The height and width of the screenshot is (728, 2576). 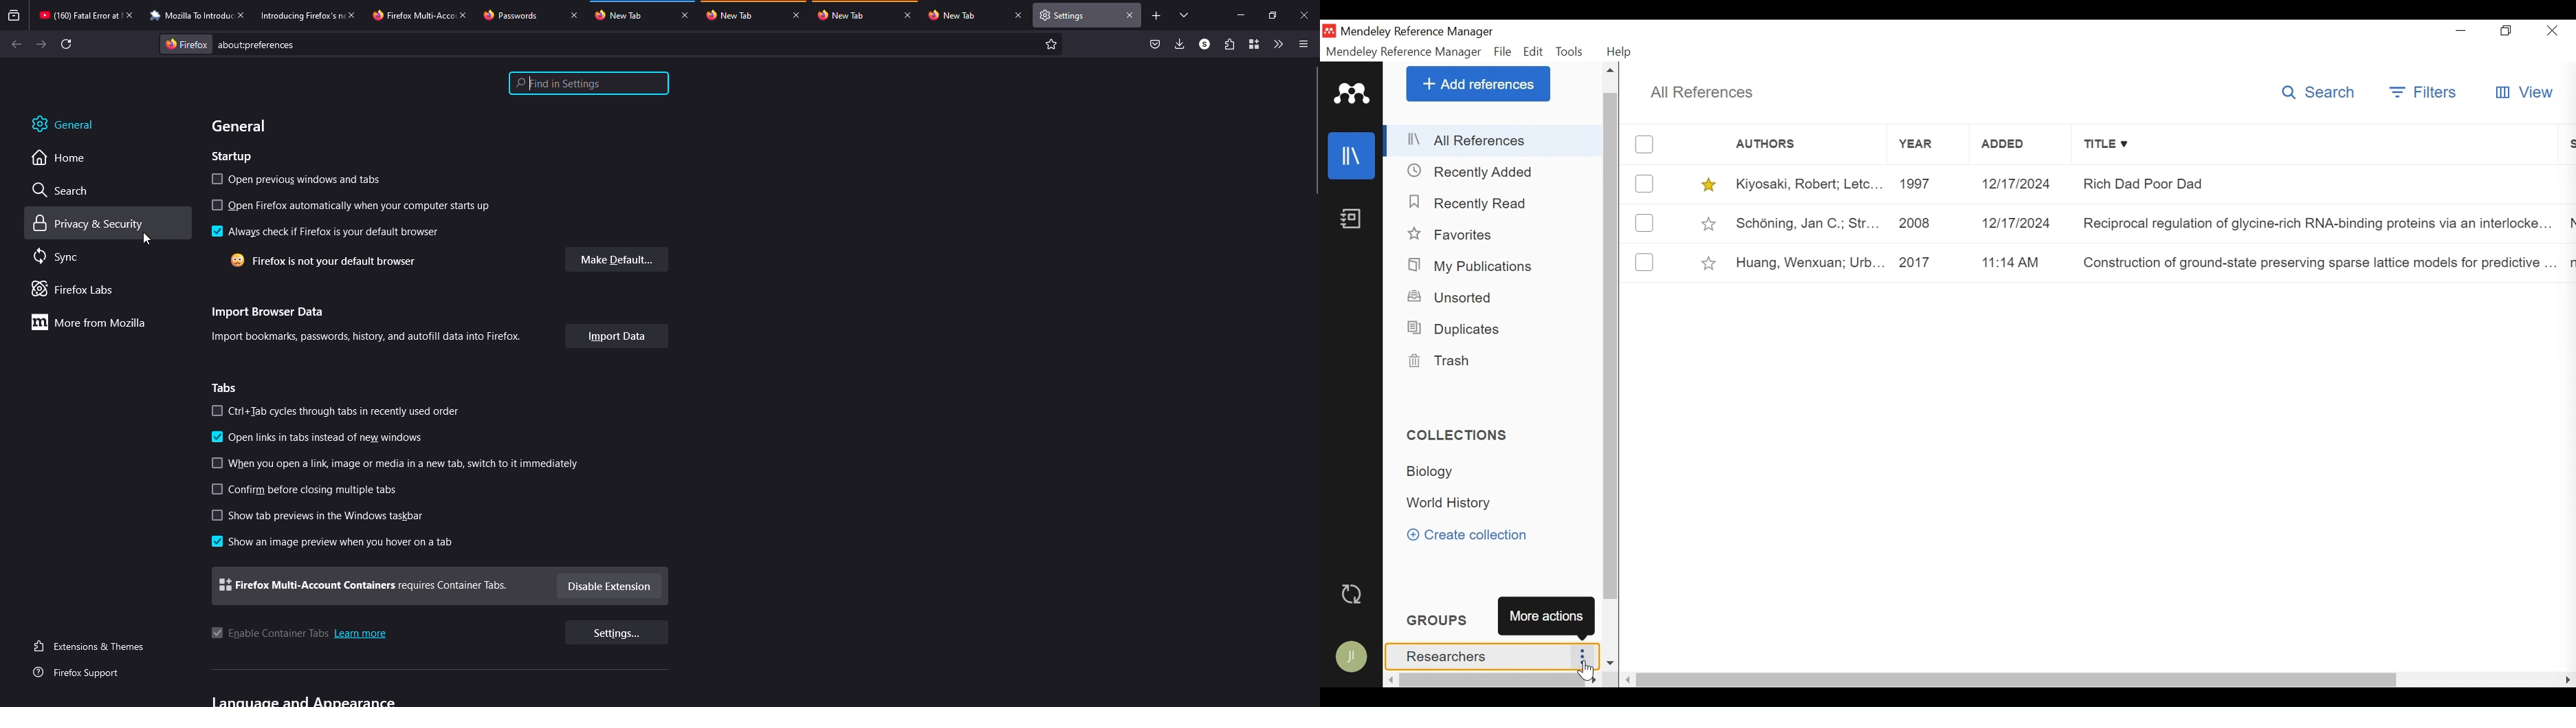 I want to click on Notebook, so click(x=1352, y=220).